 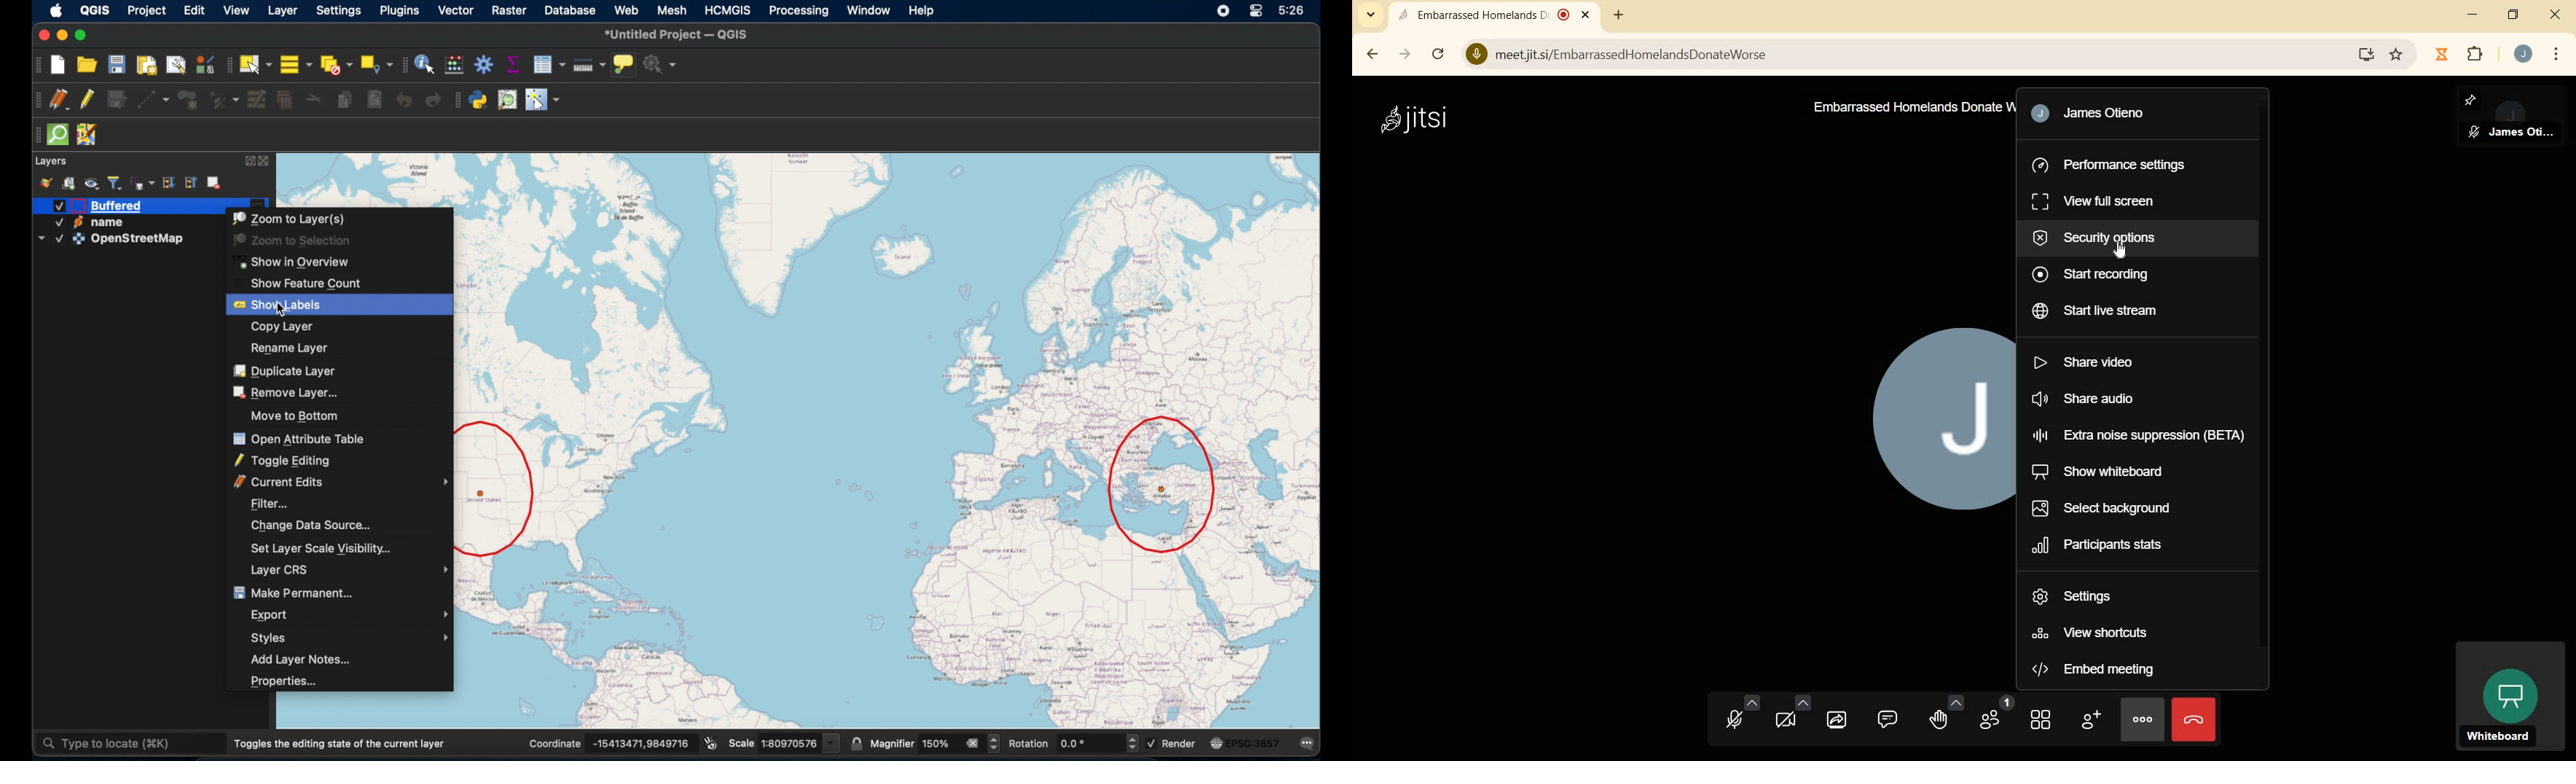 What do you see at coordinates (377, 62) in the screenshot?
I see `select by location` at bounding box center [377, 62].